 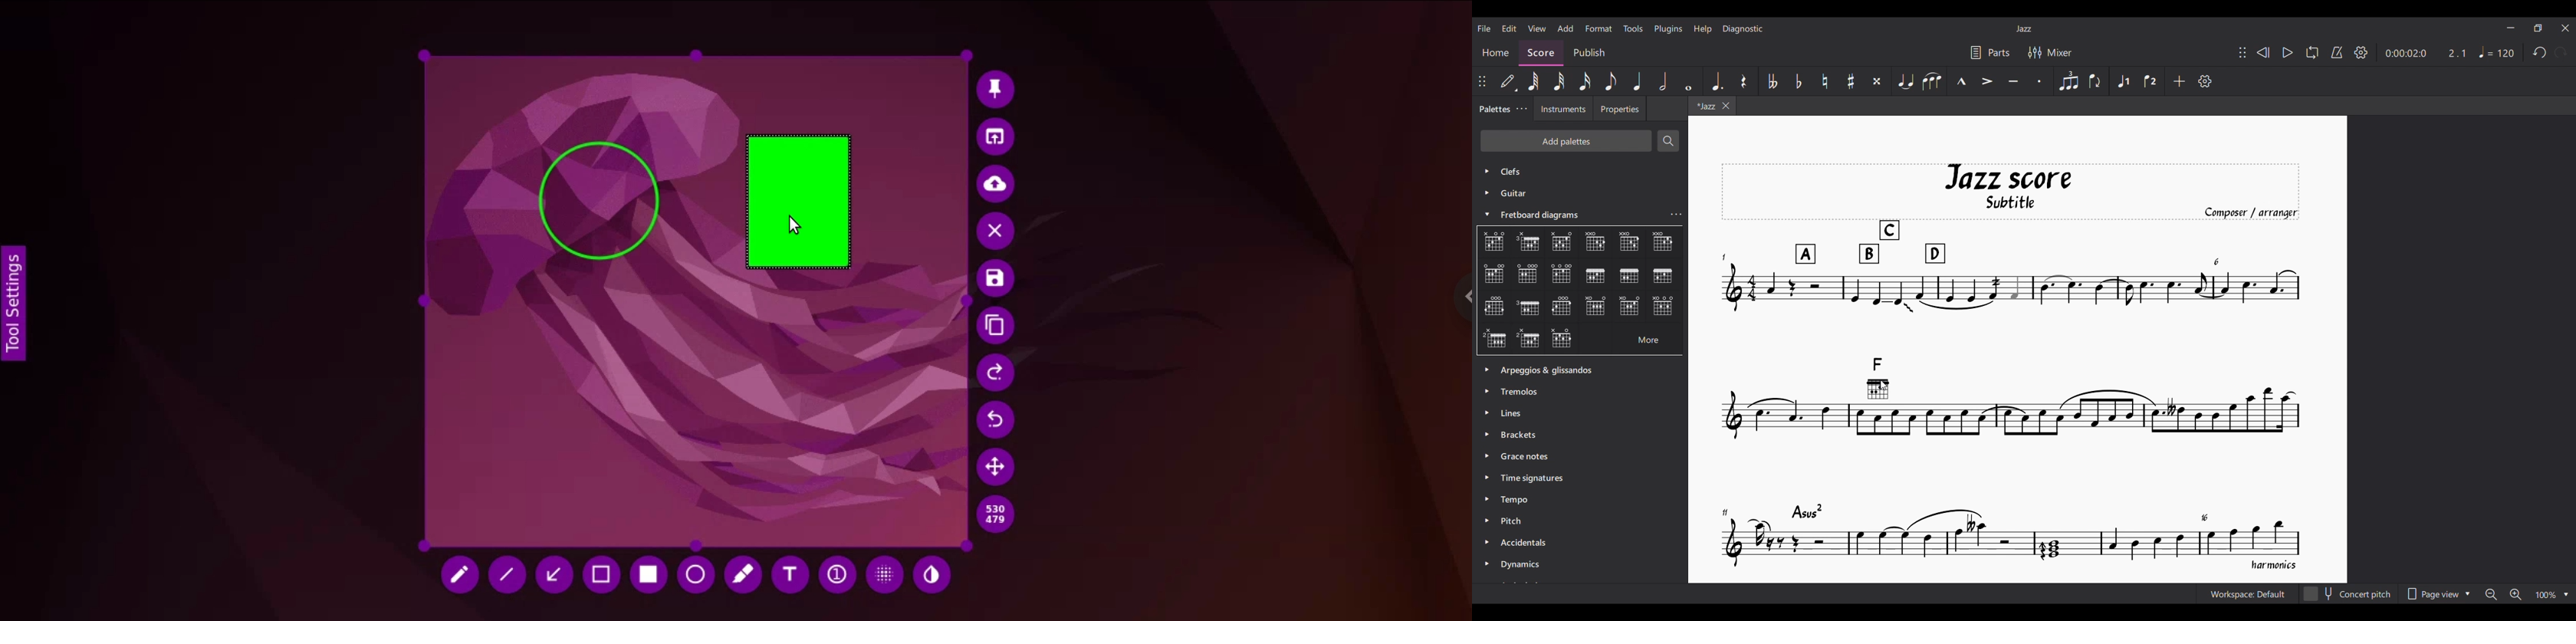 I want to click on Toggle natural, so click(x=1825, y=81).